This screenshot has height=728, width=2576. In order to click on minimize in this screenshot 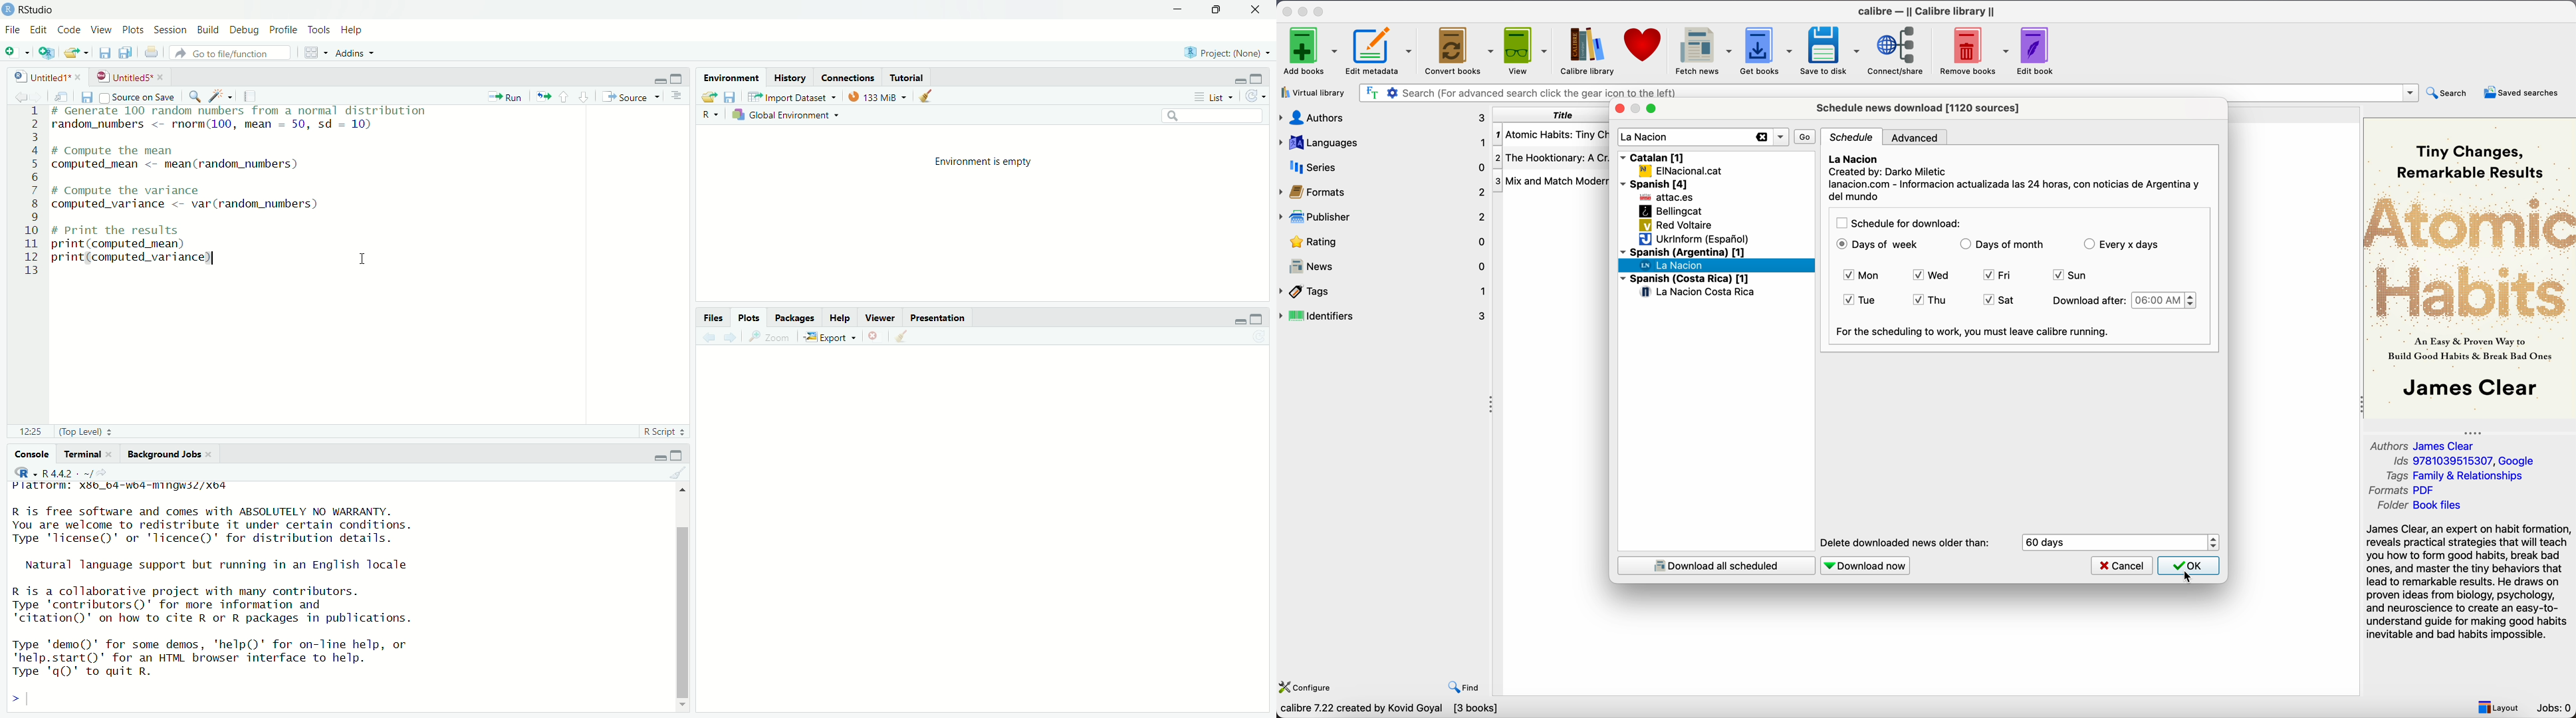, I will do `click(655, 77)`.